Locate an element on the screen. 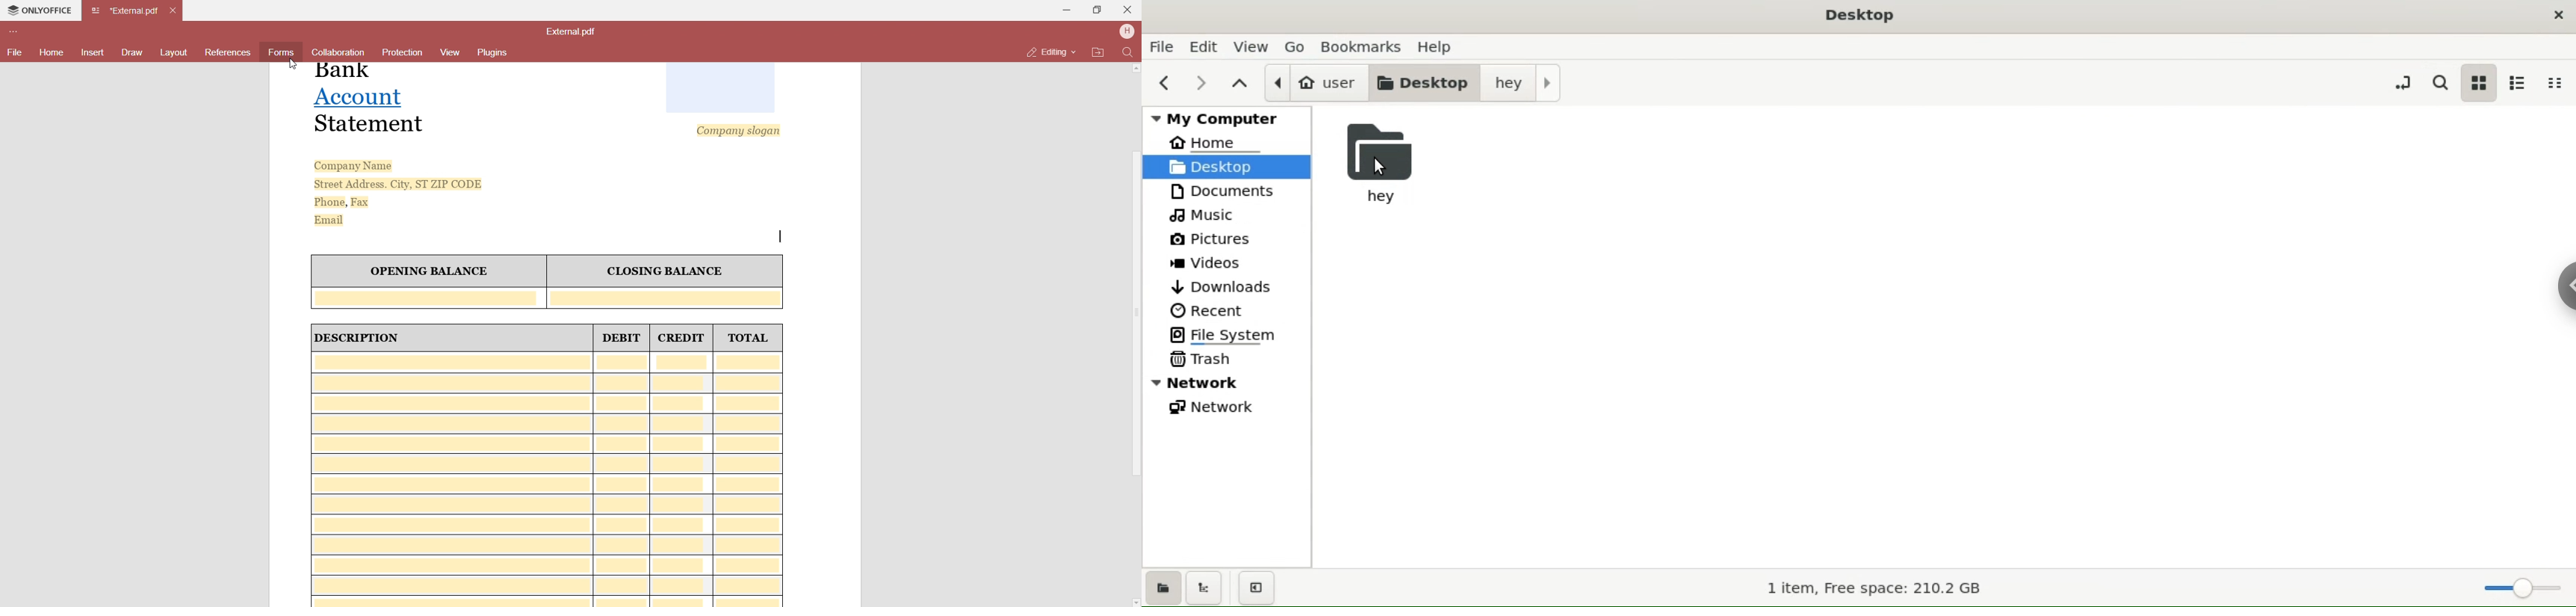  Forms is located at coordinates (281, 52).